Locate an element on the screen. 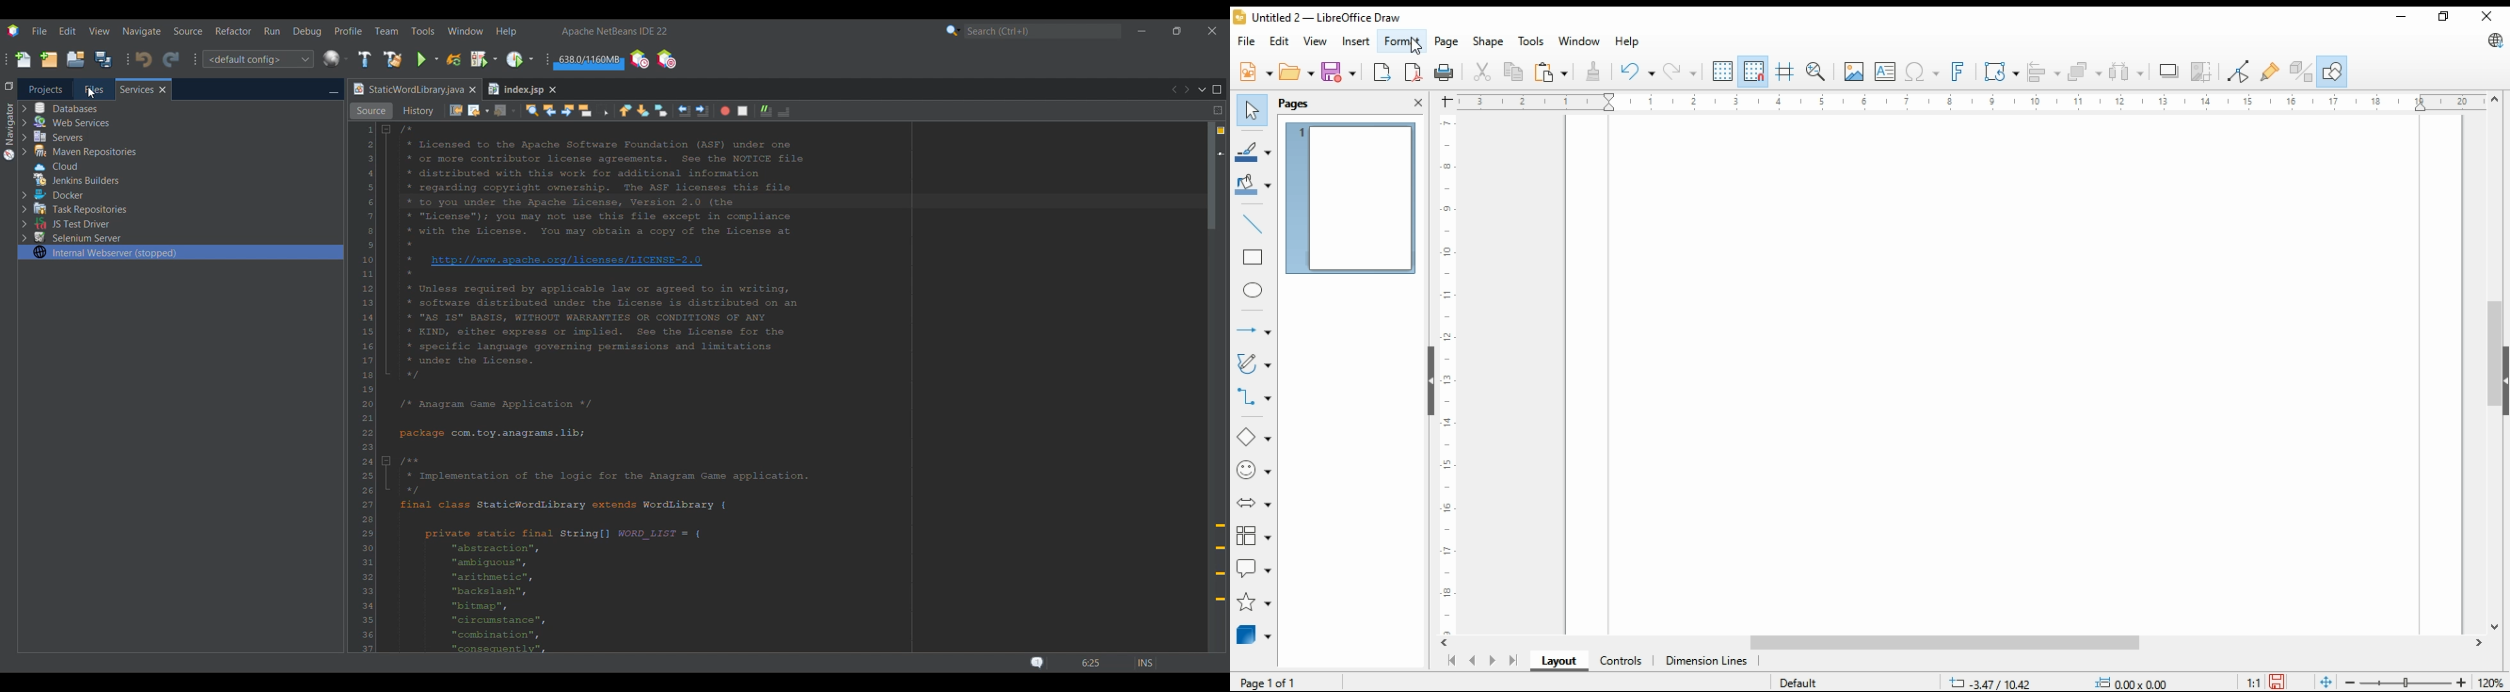 The width and height of the screenshot is (2520, 700). Split window horizontally or vertically is located at coordinates (1218, 110).